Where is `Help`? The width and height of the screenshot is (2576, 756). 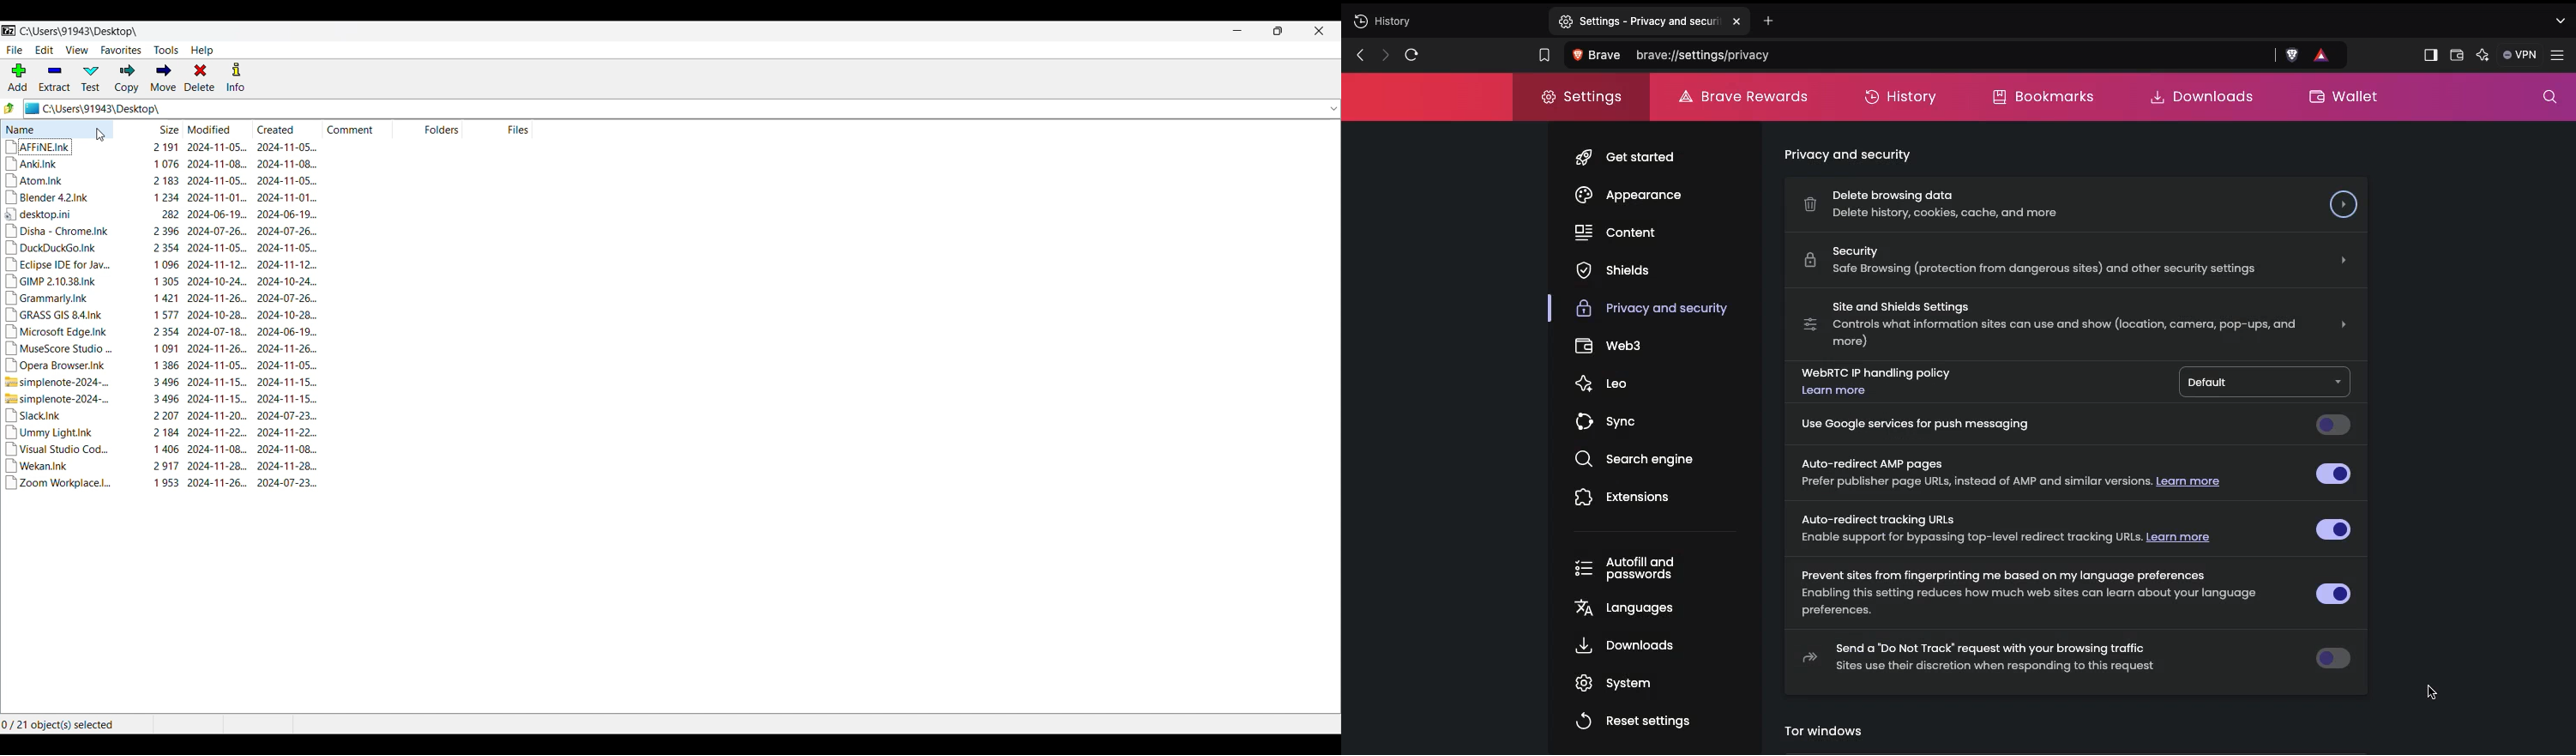
Help is located at coordinates (203, 50).